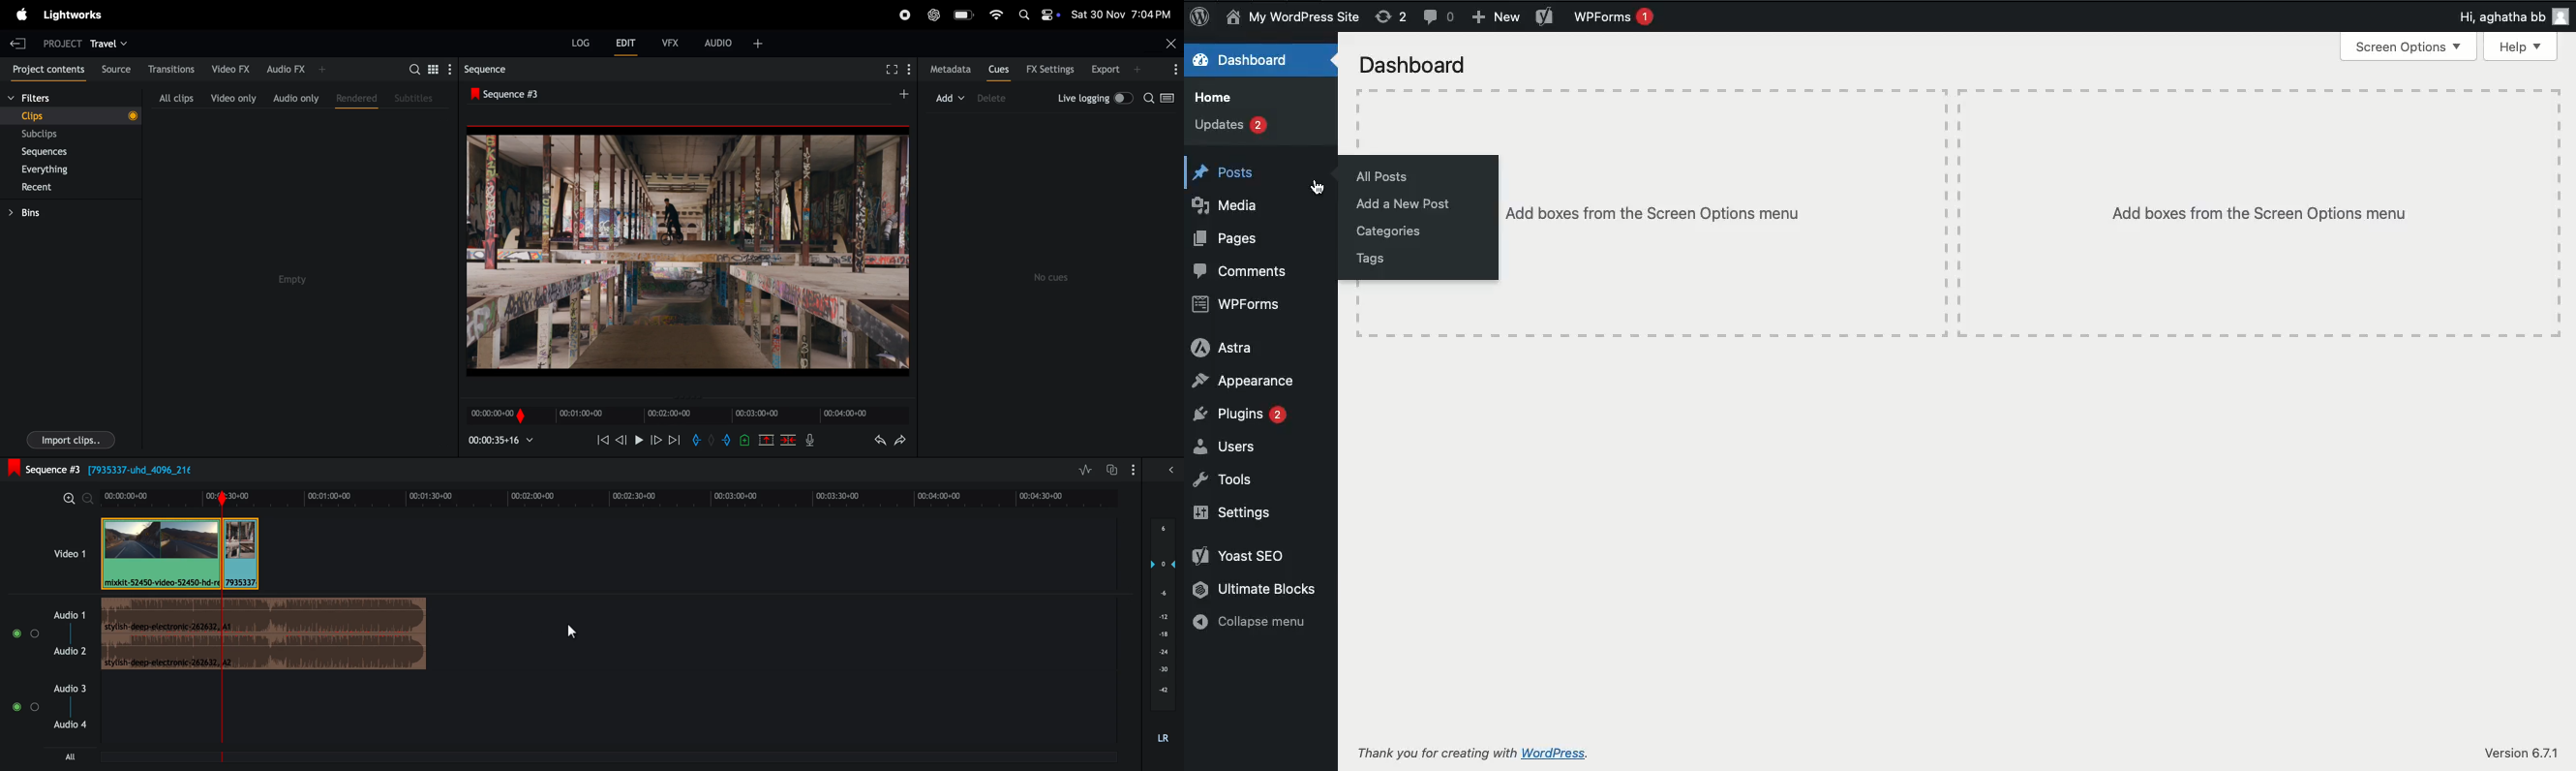  Describe the element at coordinates (2513, 16) in the screenshot. I see `Hi user` at that location.